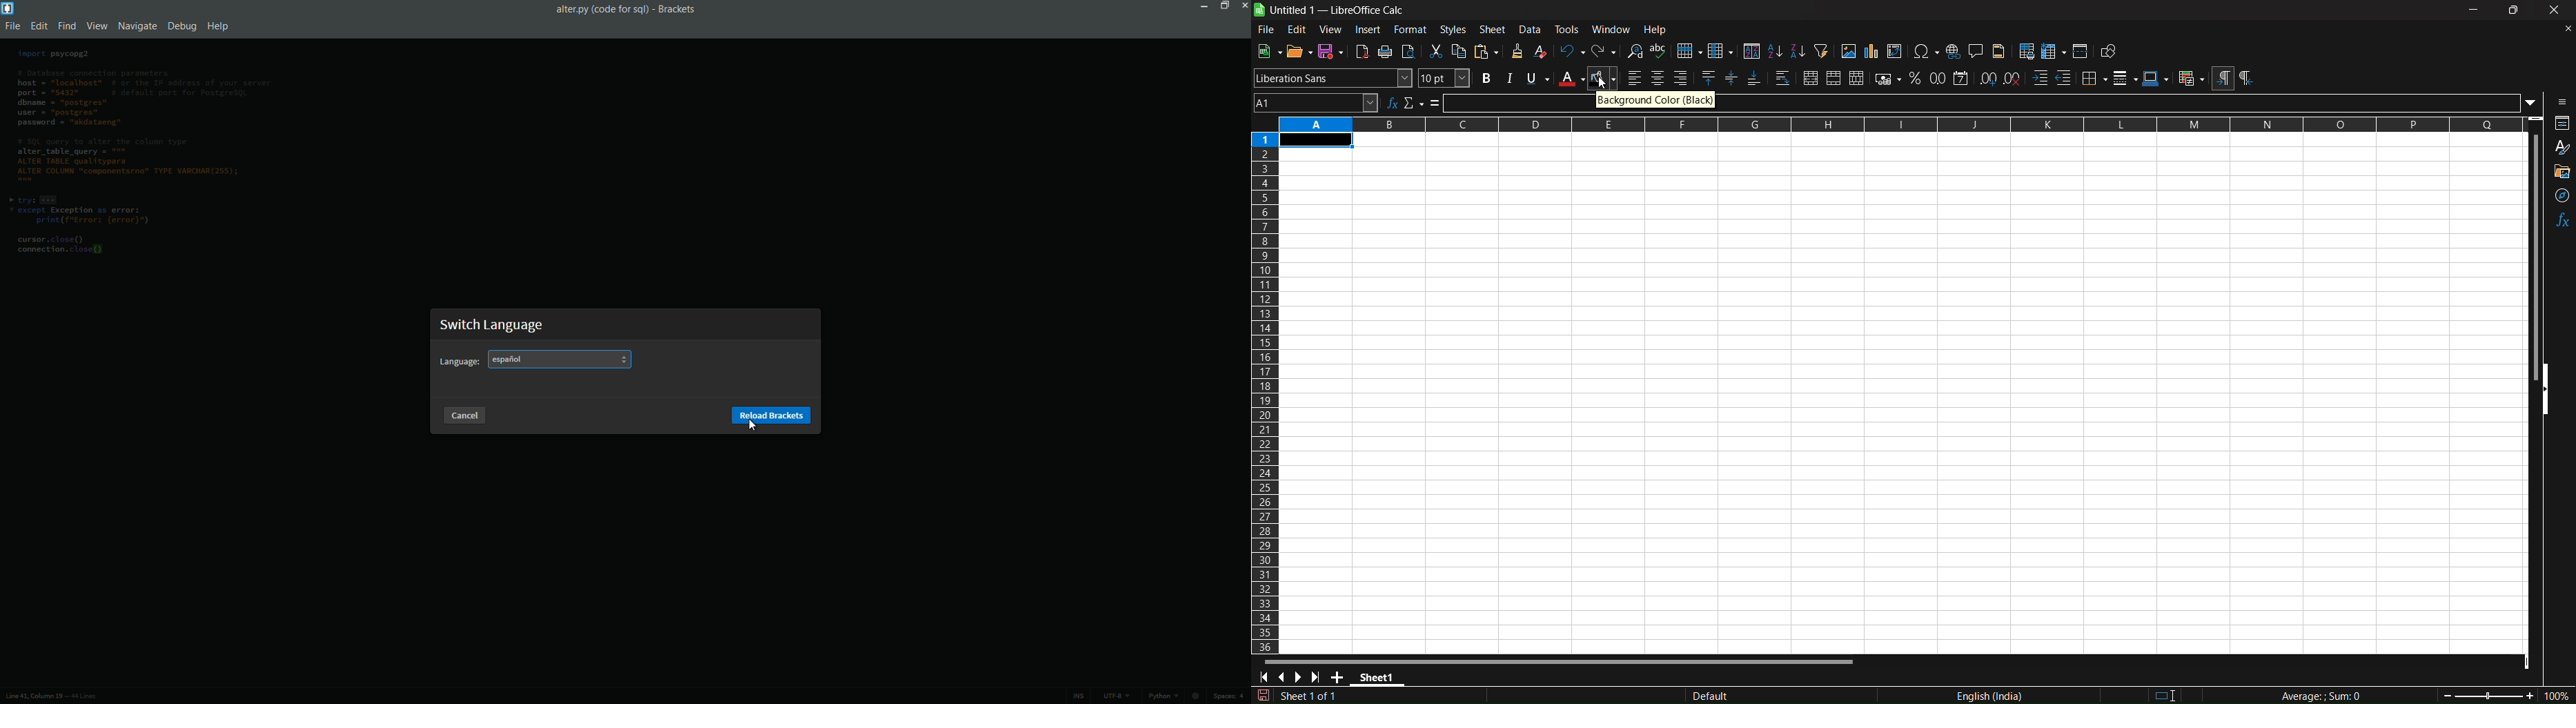 The height and width of the screenshot is (728, 2576). Describe the element at coordinates (179, 27) in the screenshot. I see `debug menu` at that location.